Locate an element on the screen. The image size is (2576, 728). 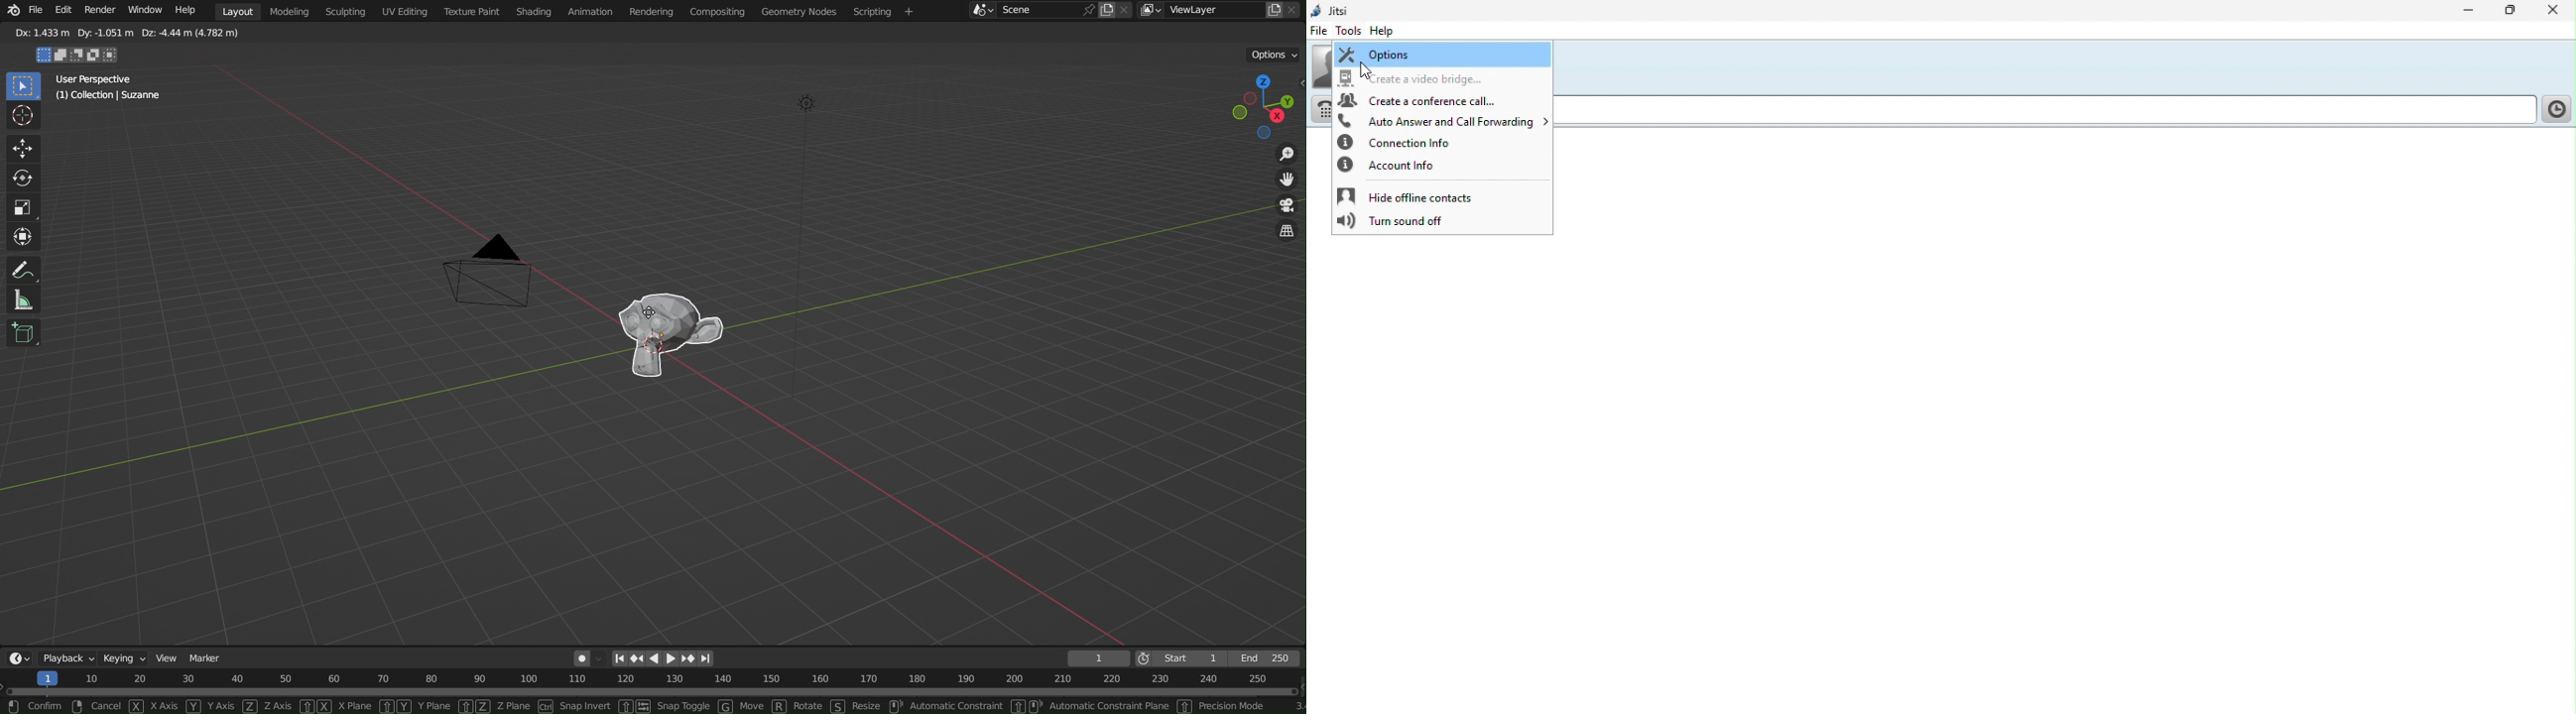
shift is located at coordinates (1184, 707).